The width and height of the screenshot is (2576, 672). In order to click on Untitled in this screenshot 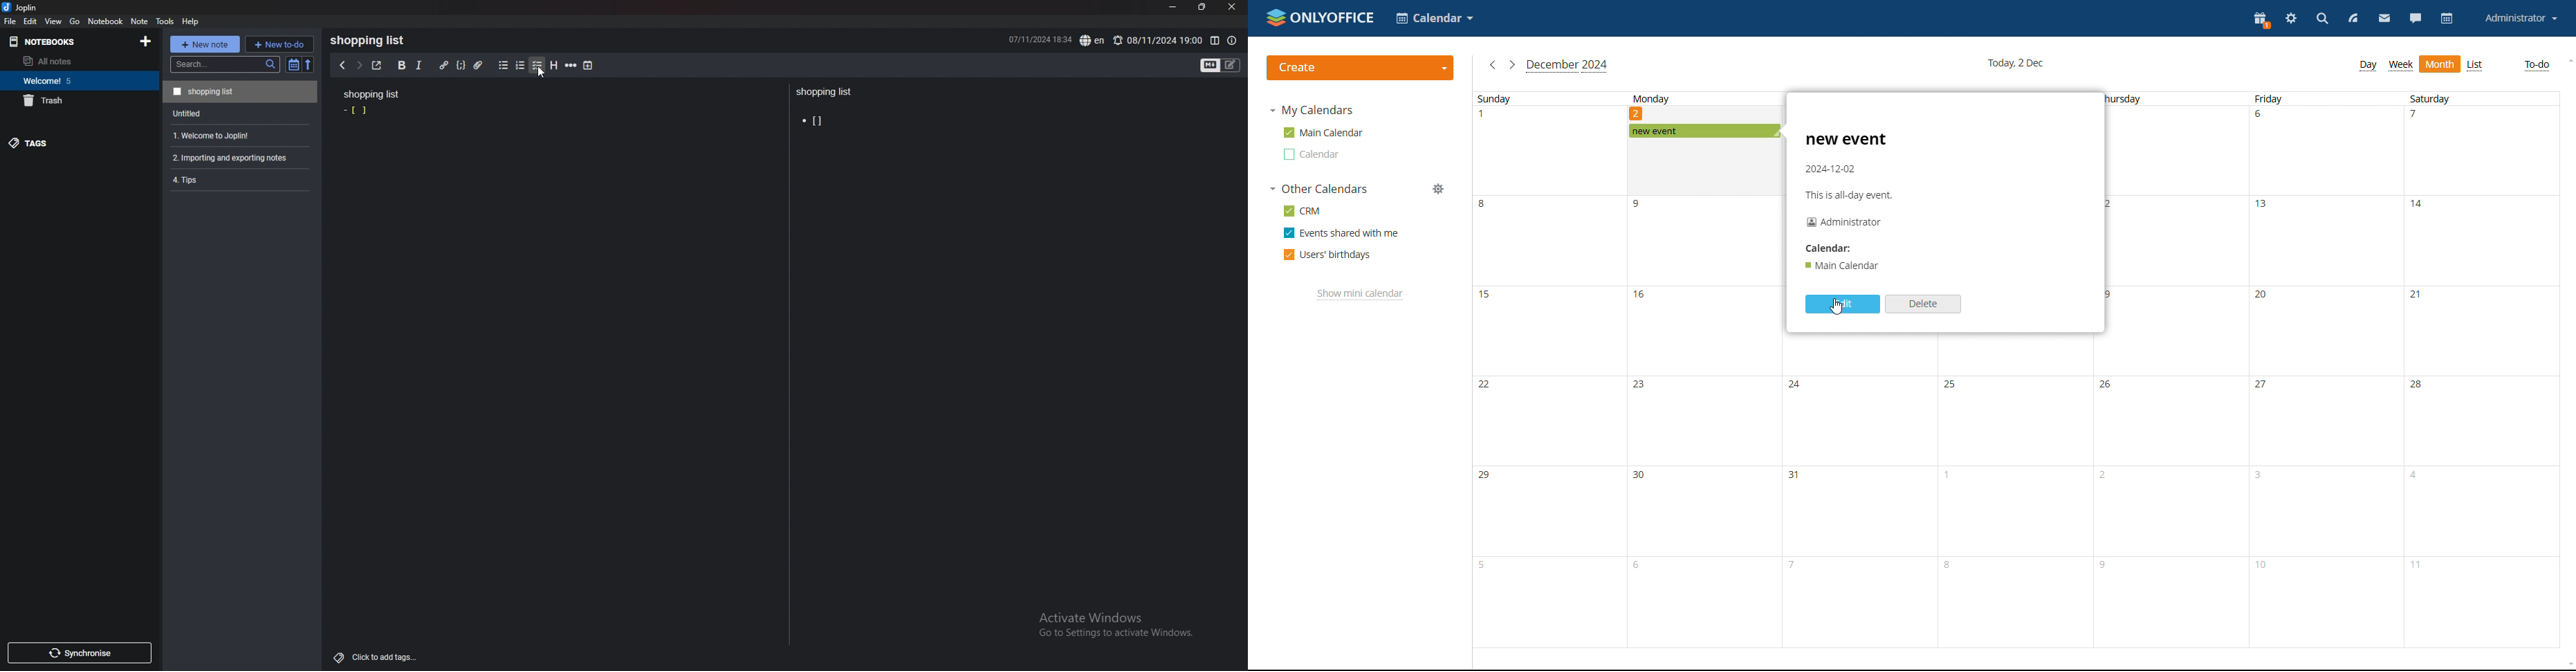, I will do `click(238, 112)`.